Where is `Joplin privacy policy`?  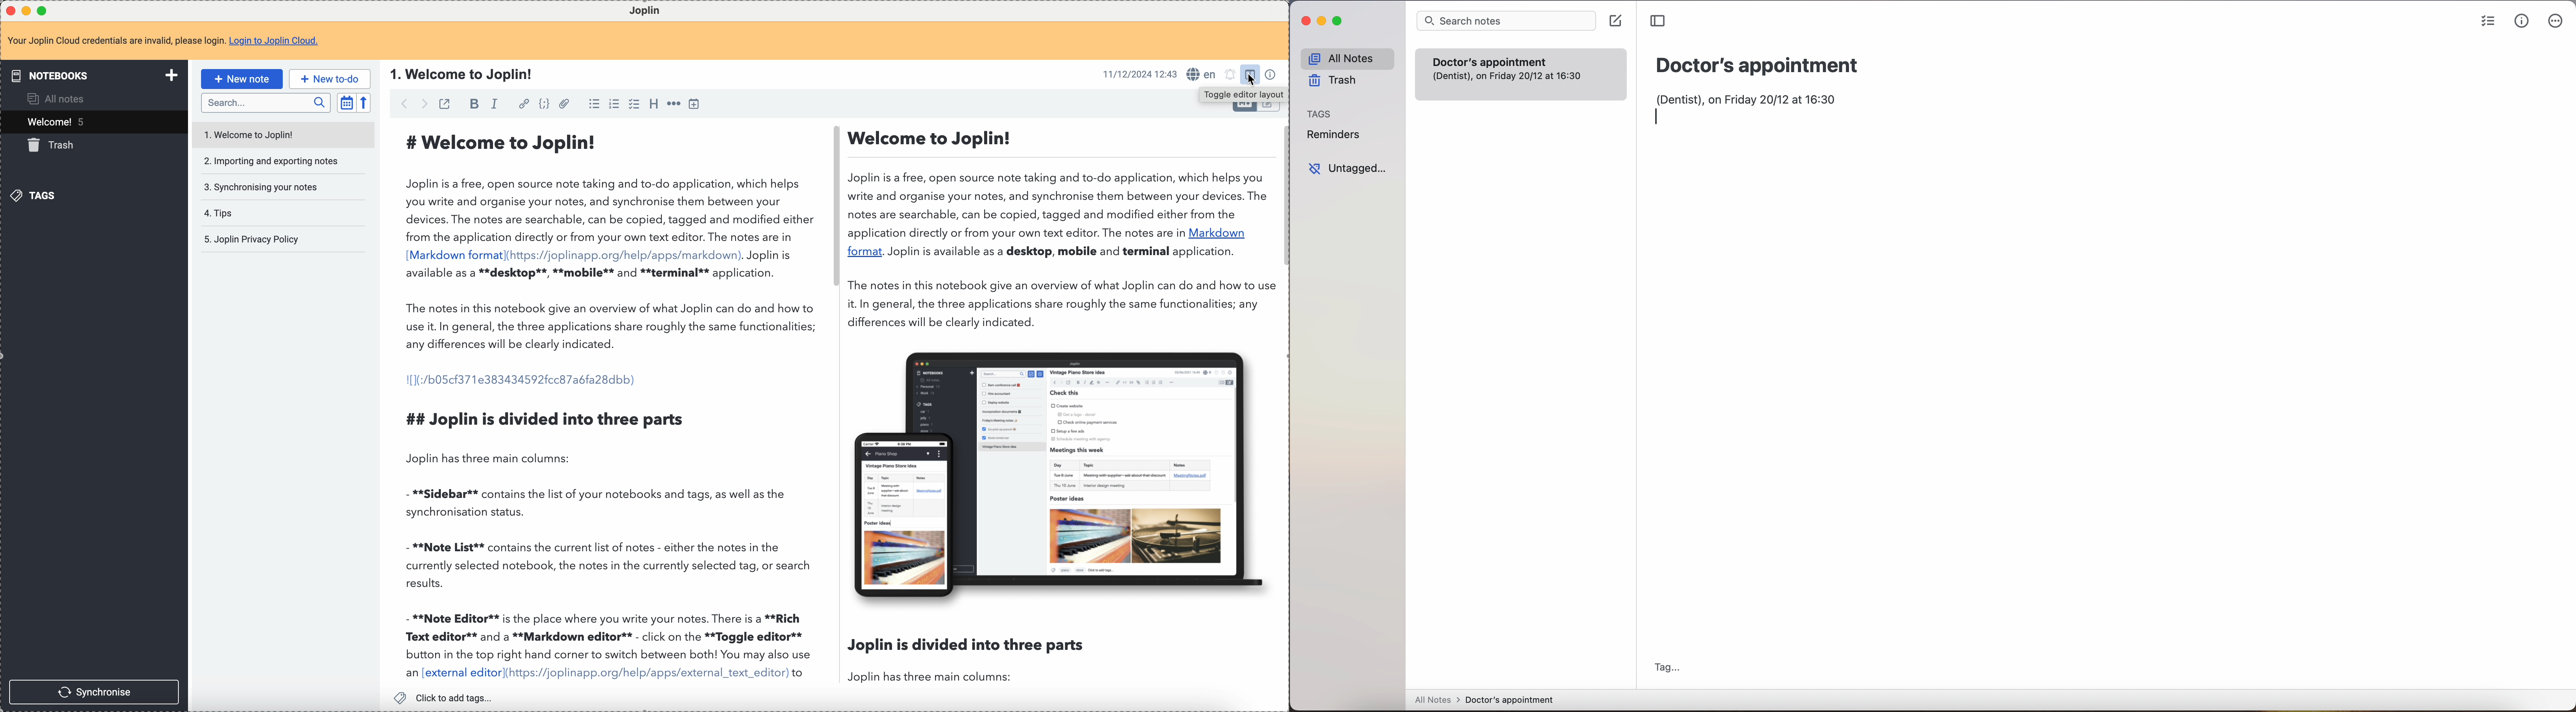
Joplin privacy policy is located at coordinates (251, 240).